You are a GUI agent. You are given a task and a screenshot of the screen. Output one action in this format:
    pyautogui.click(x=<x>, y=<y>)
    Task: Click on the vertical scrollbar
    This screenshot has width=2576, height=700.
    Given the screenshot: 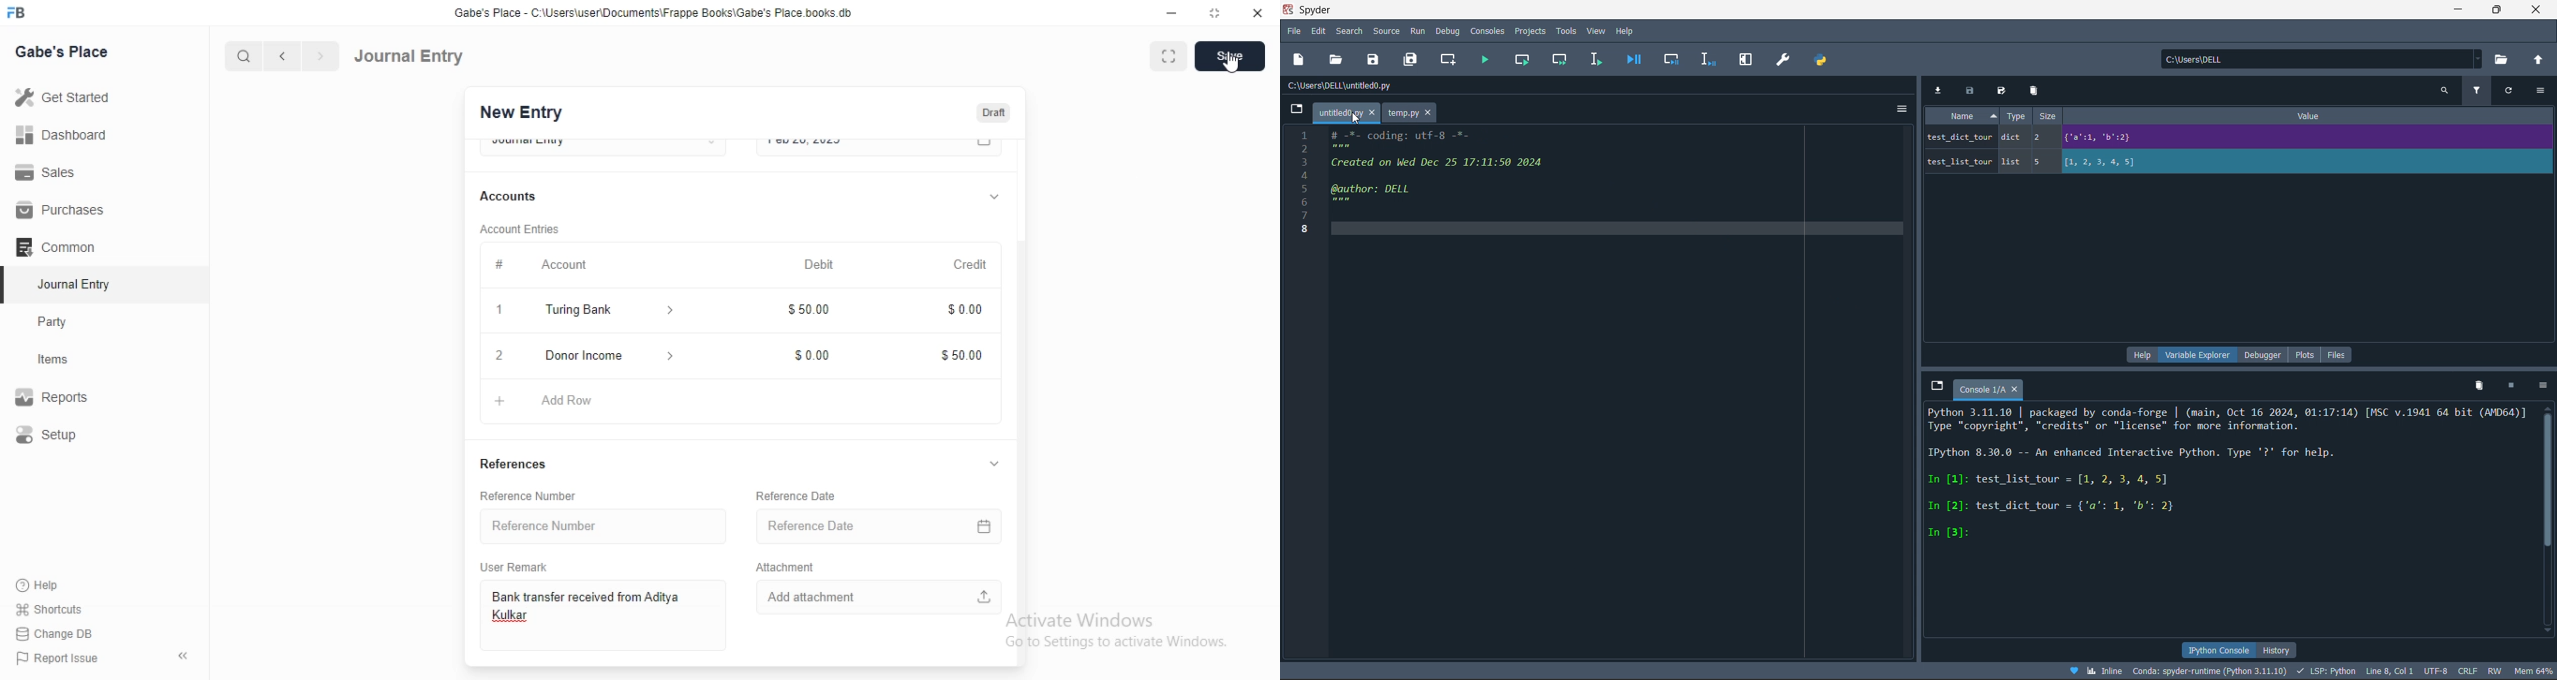 What is the action you would take?
    pyautogui.click(x=1026, y=451)
    